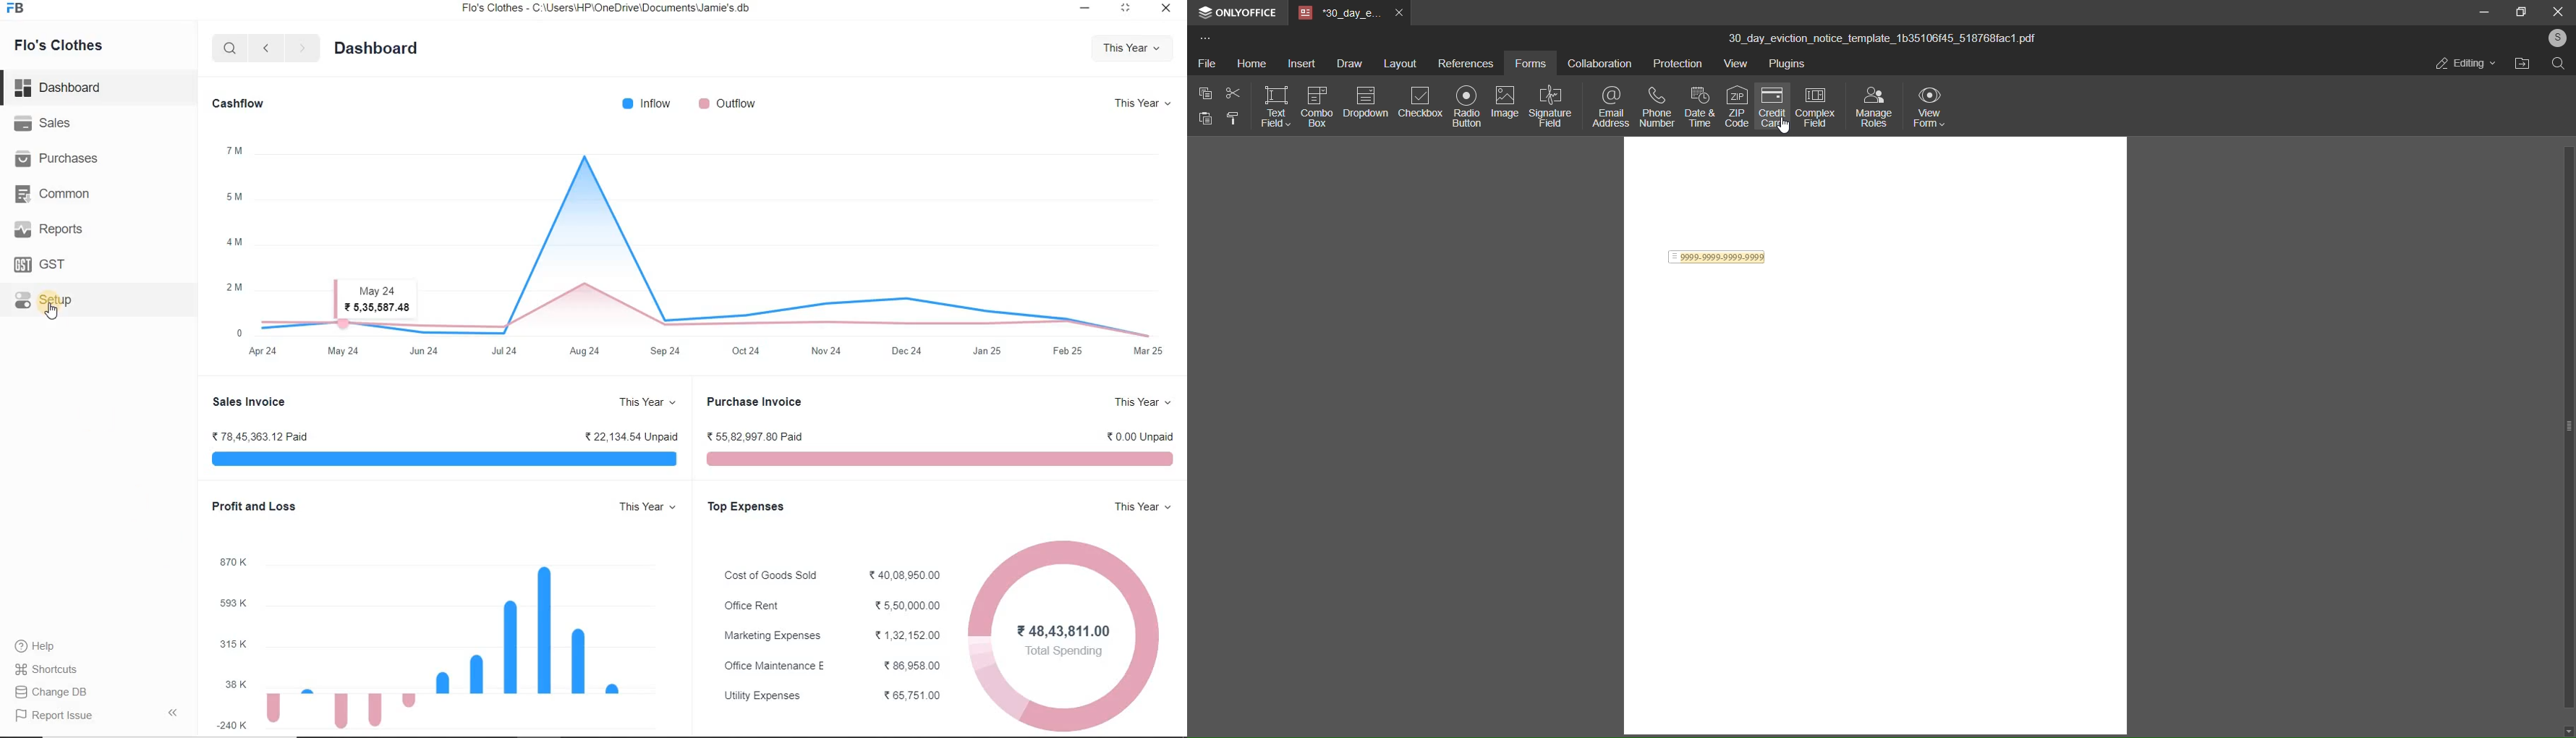 This screenshot has height=756, width=2576. Describe the element at coordinates (830, 664) in the screenshot. I see `Office Maintenance E 86,958.00` at that location.